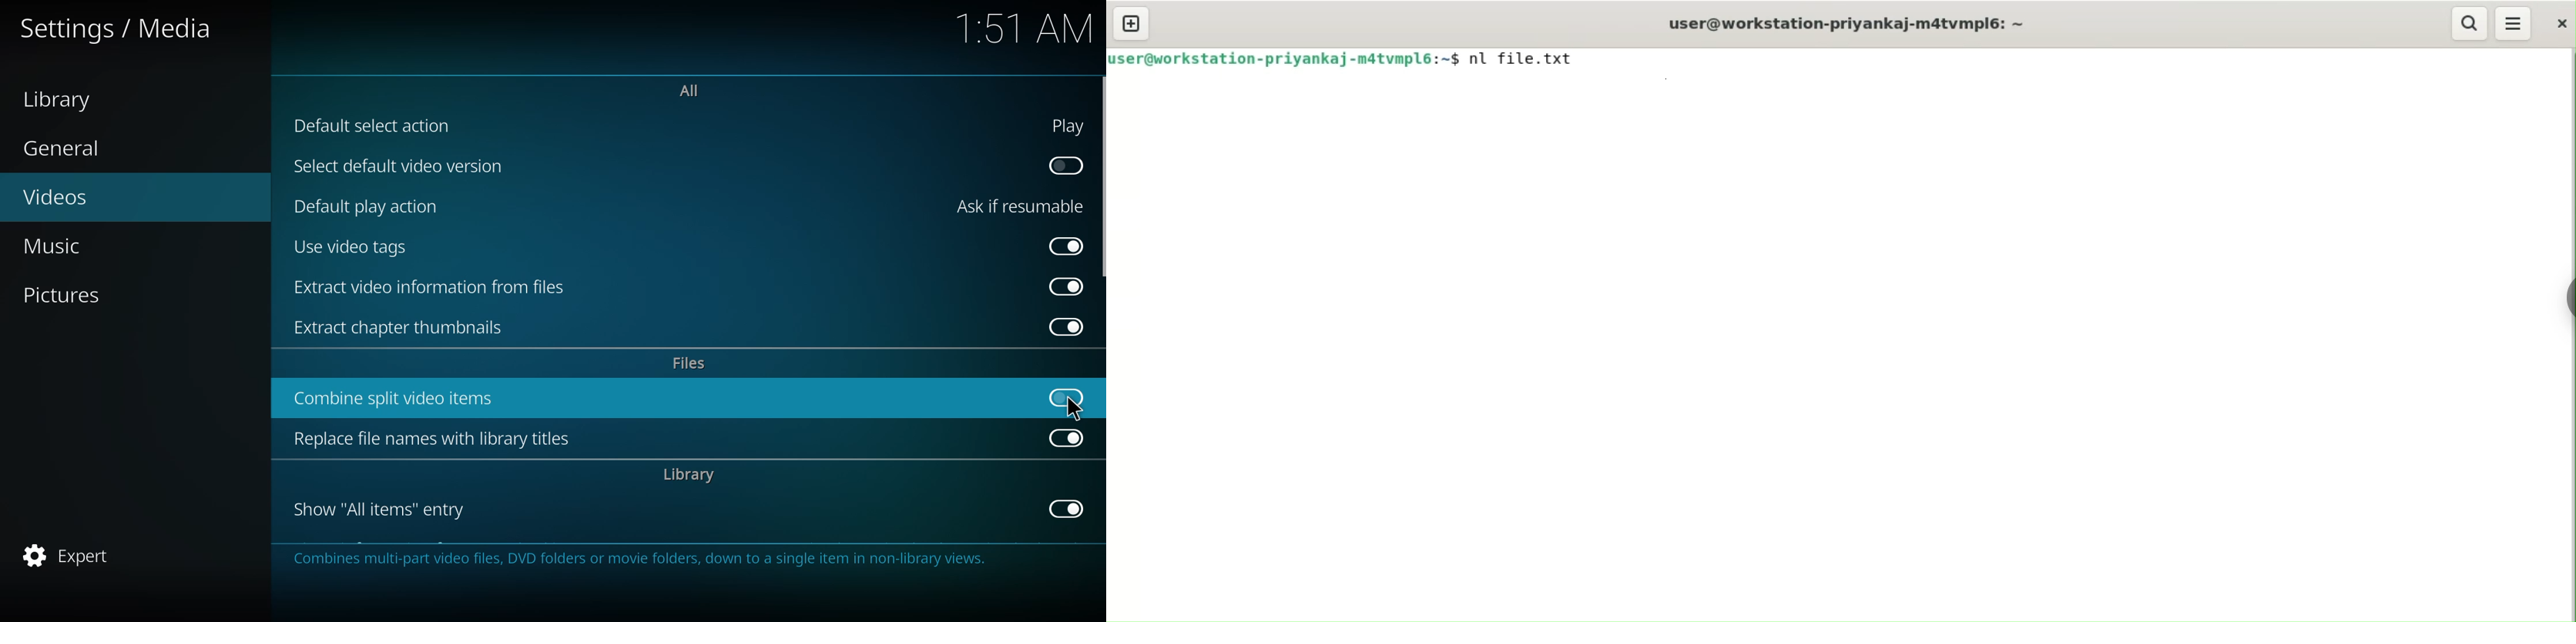 The image size is (2576, 644). What do you see at coordinates (56, 248) in the screenshot?
I see `music` at bounding box center [56, 248].